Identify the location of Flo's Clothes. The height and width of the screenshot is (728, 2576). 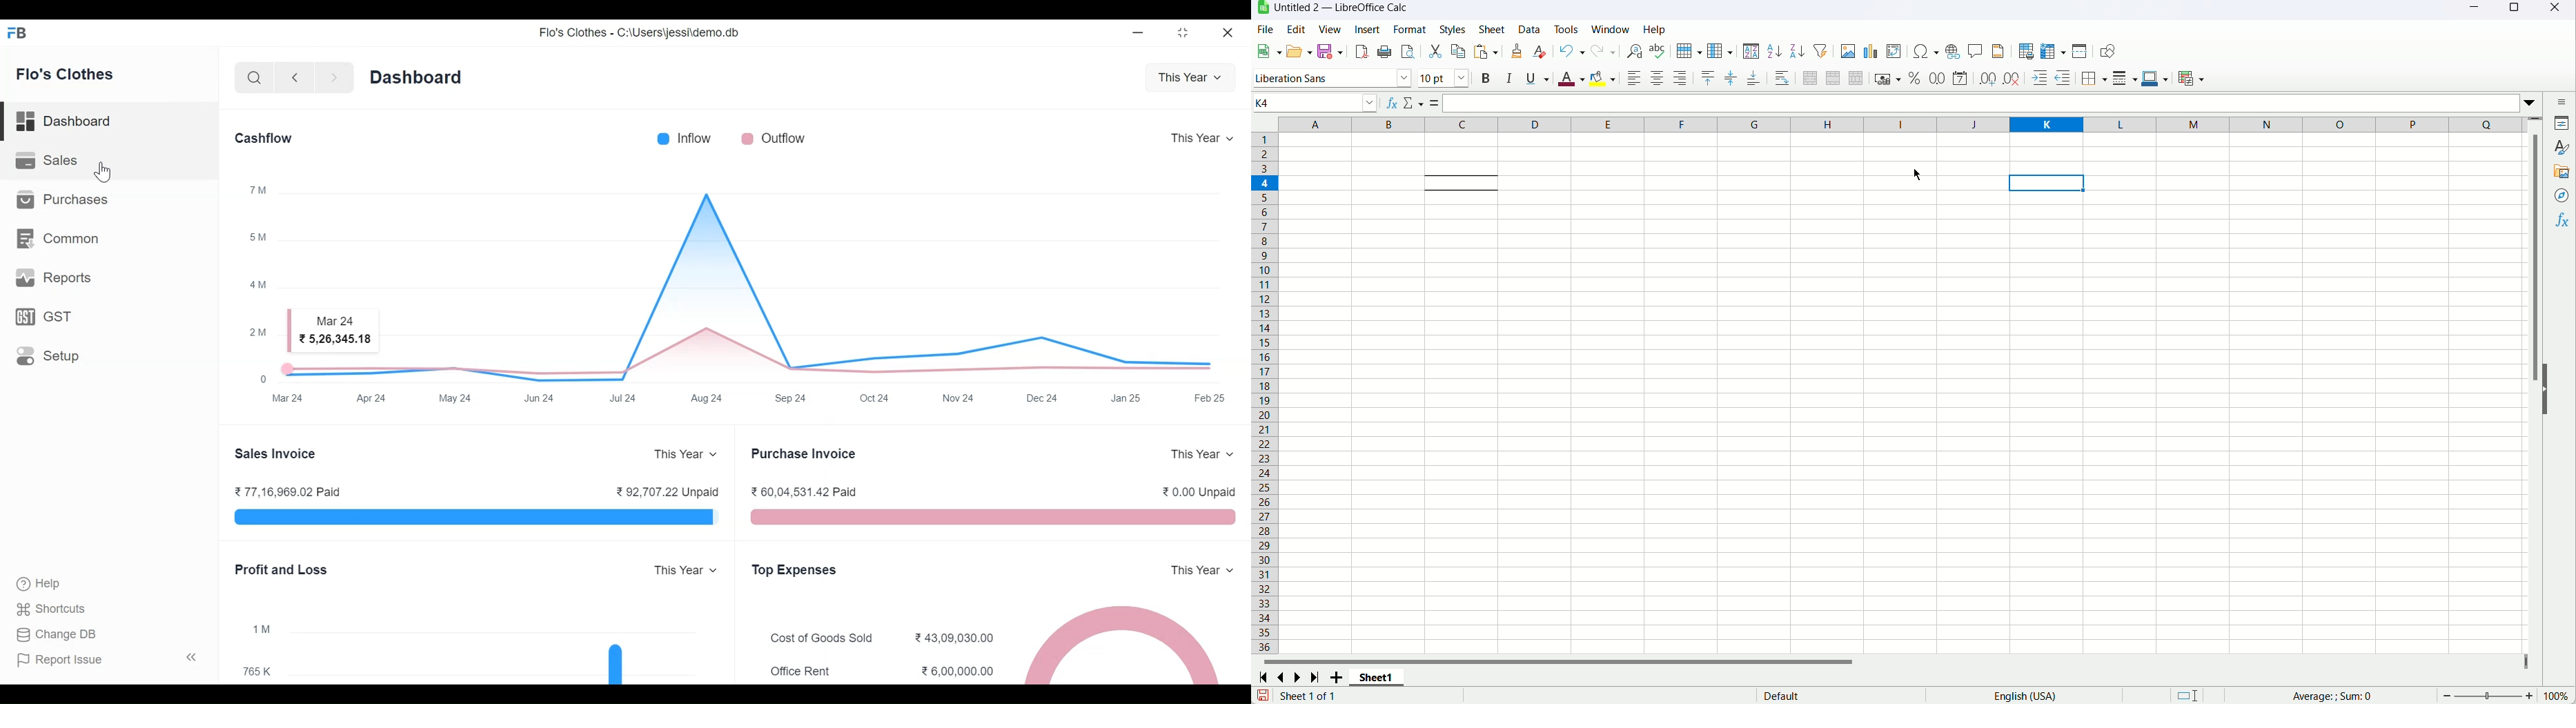
(66, 73).